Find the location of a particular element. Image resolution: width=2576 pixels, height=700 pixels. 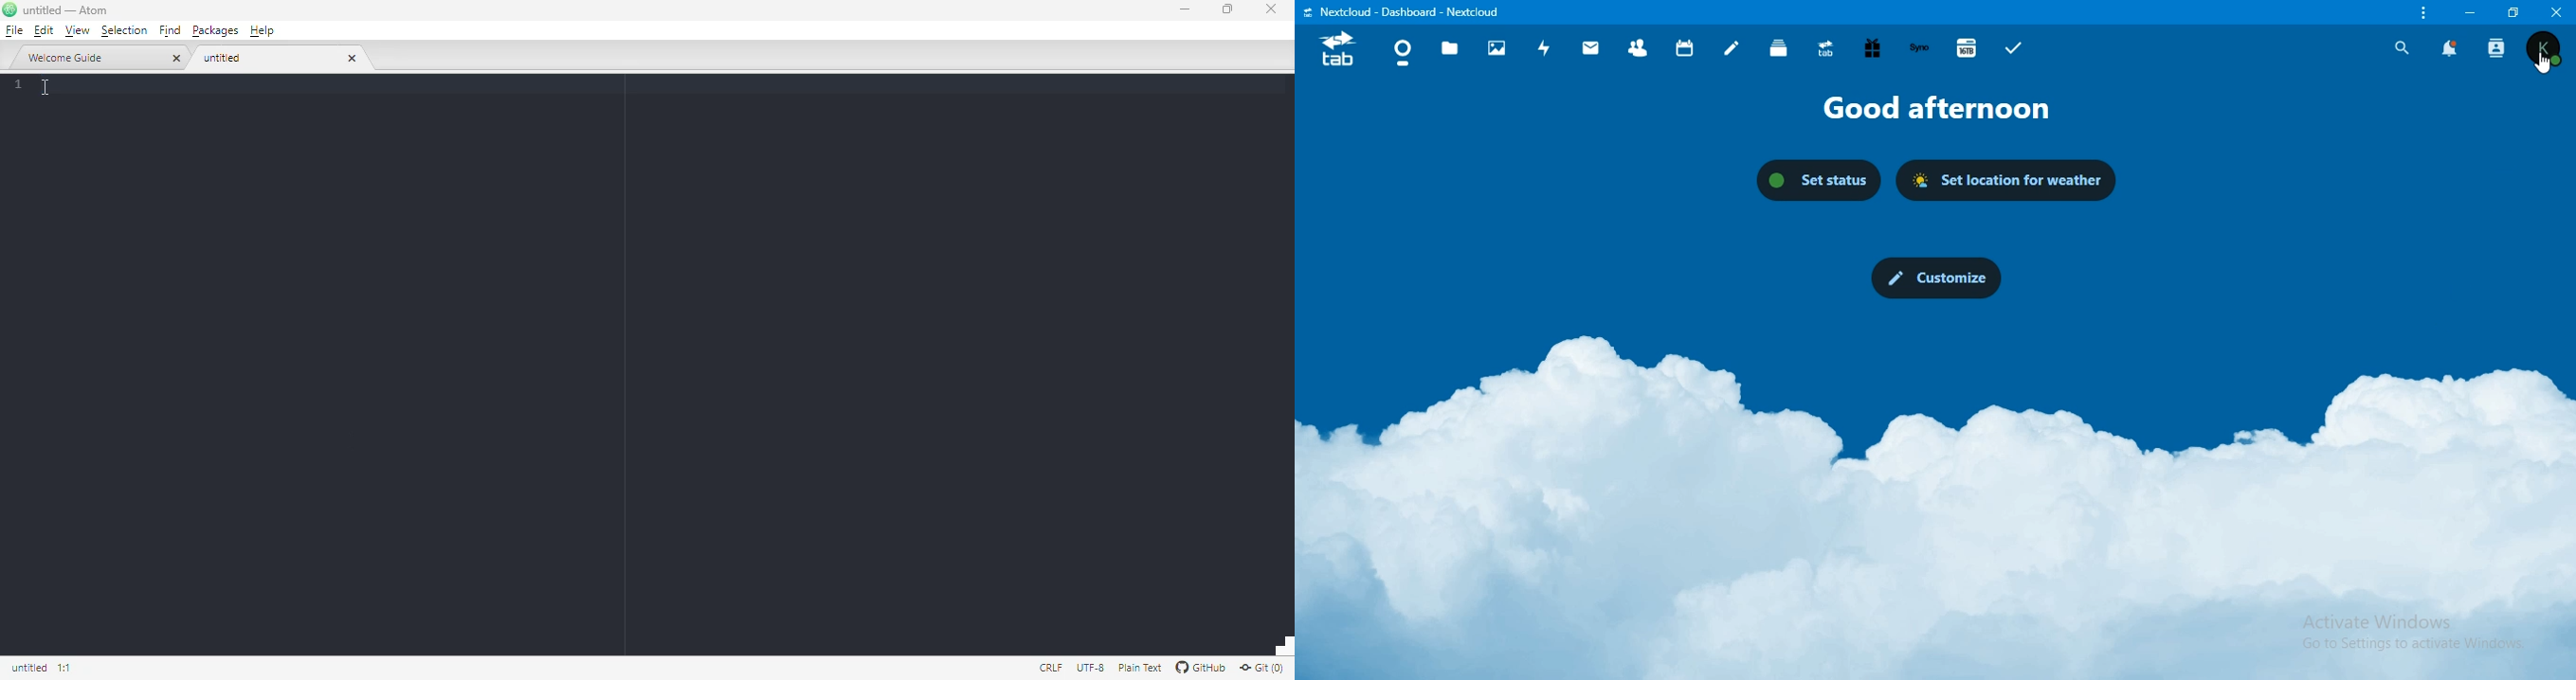

text is located at coordinates (1410, 11).